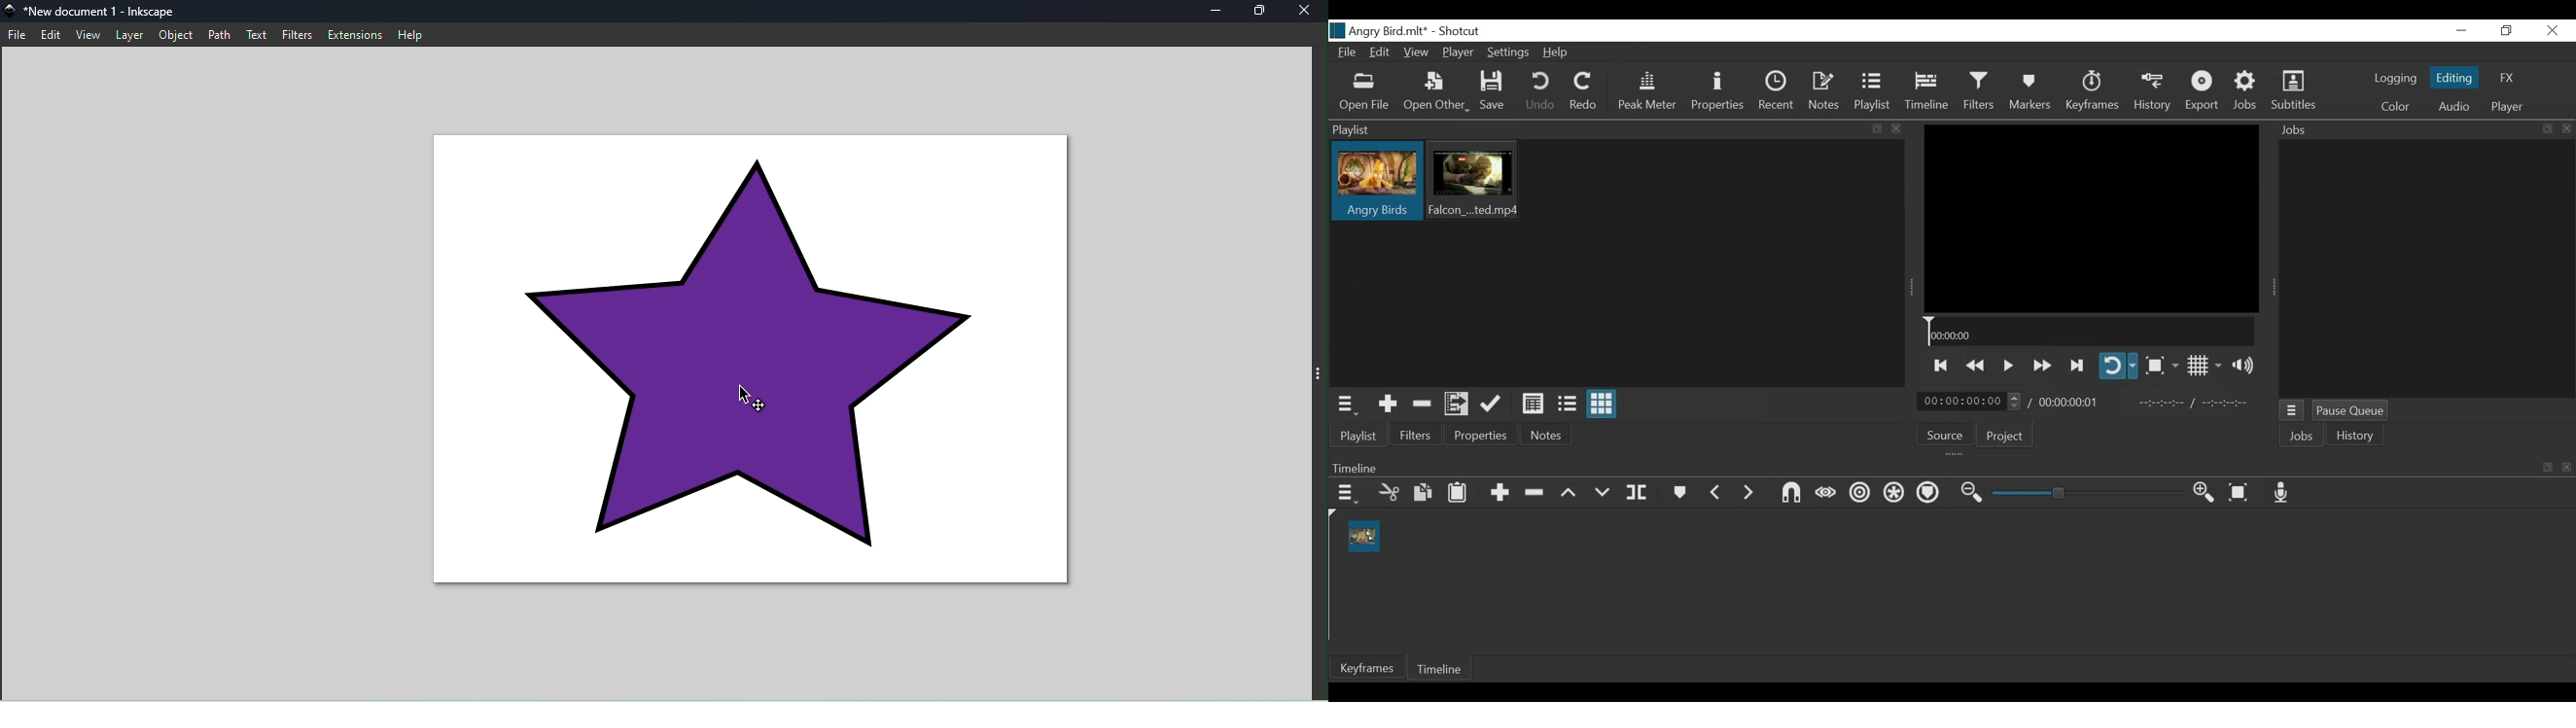  I want to click on Next Marker, so click(1748, 492).